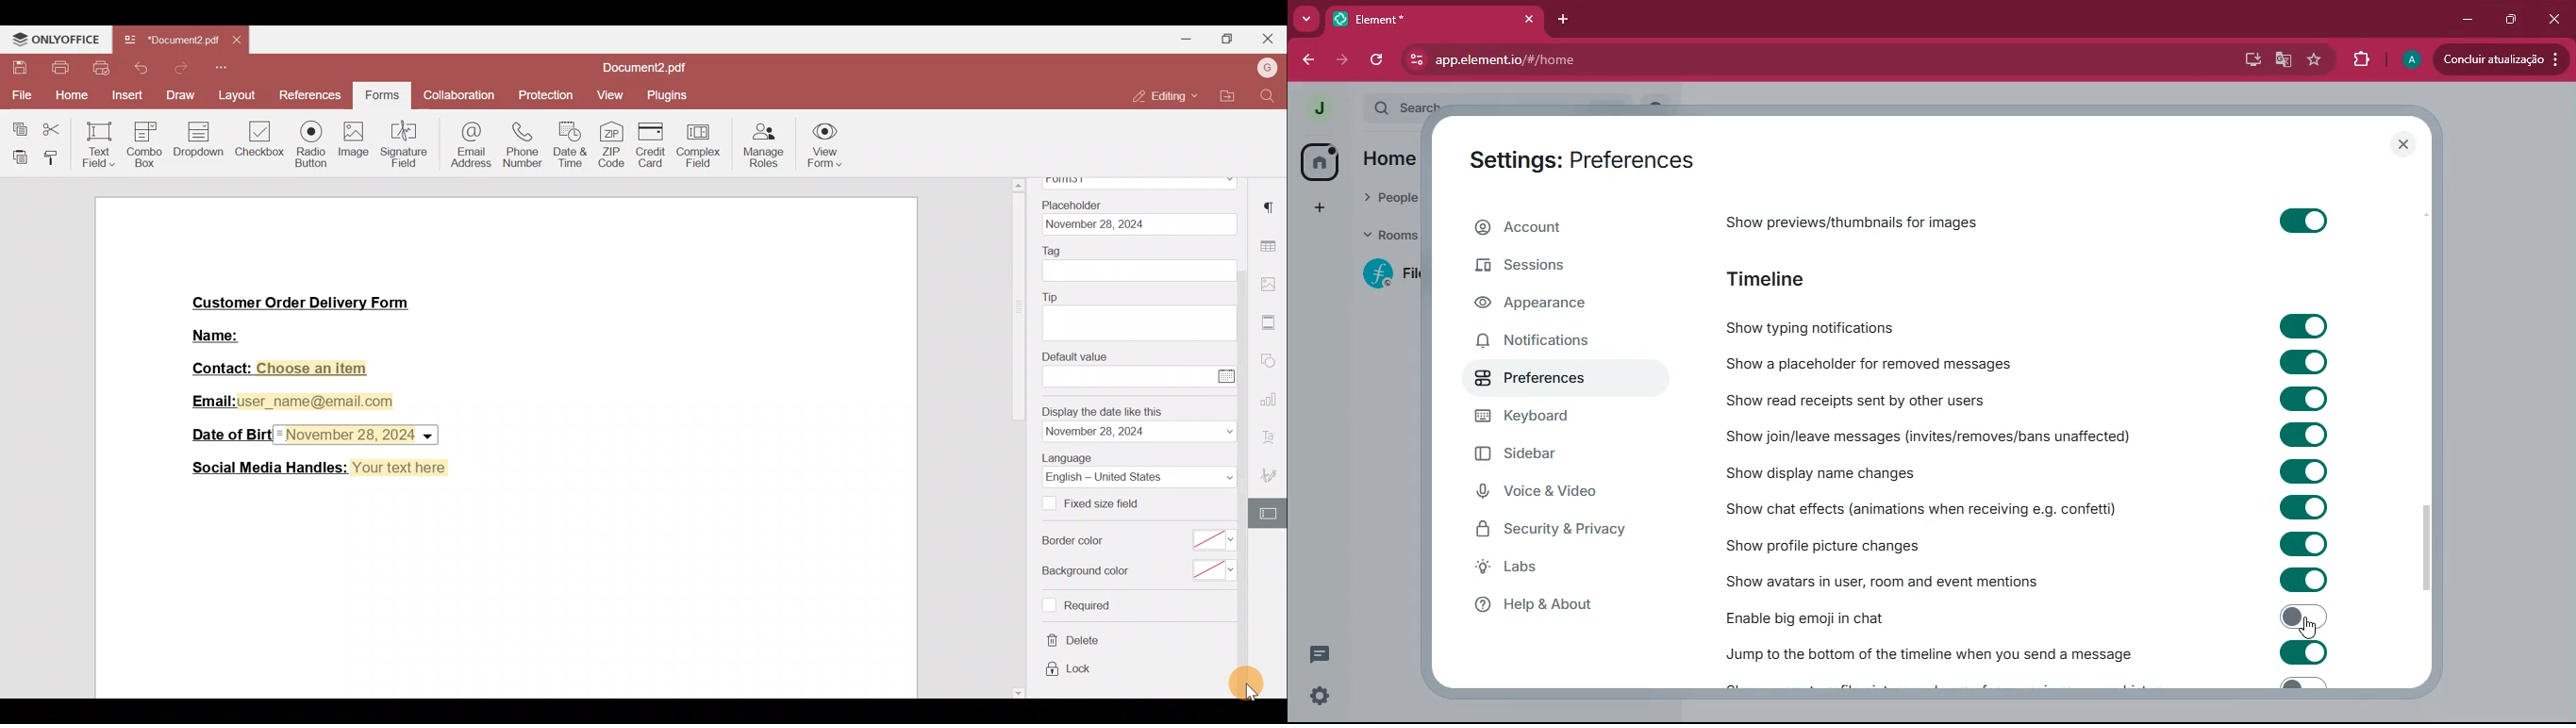 This screenshot has height=728, width=2576. What do you see at coordinates (19, 94) in the screenshot?
I see `File` at bounding box center [19, 94].